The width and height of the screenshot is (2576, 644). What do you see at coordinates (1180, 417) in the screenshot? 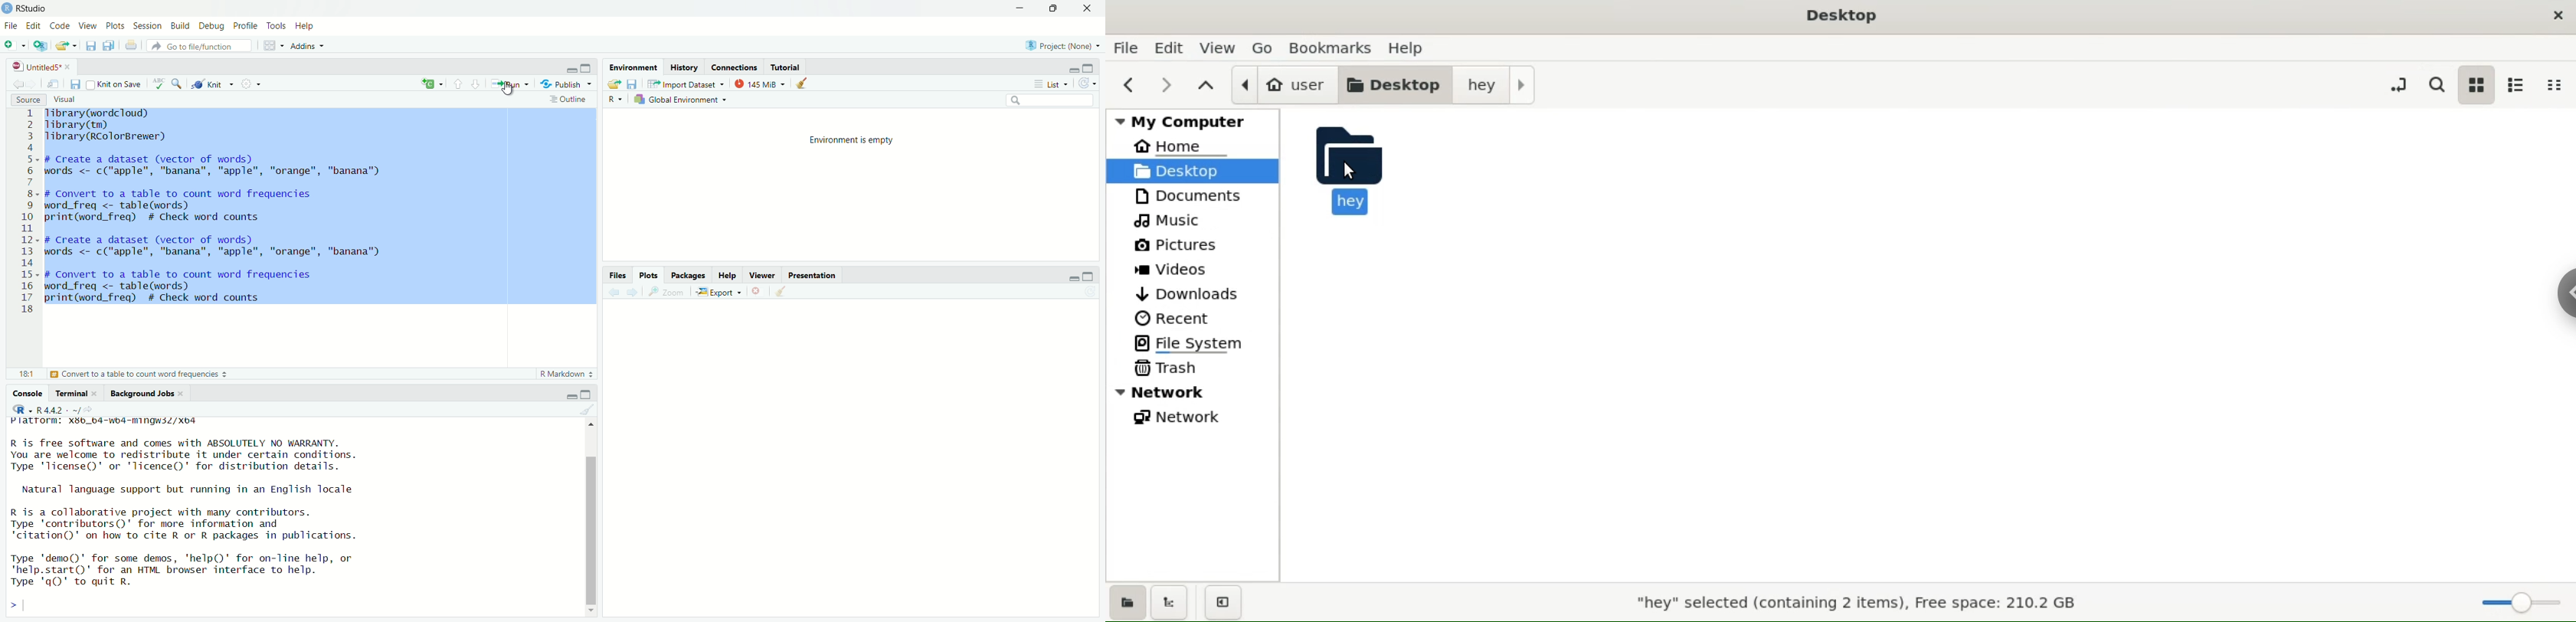
I see `network` at bounding box center [1180, 417].